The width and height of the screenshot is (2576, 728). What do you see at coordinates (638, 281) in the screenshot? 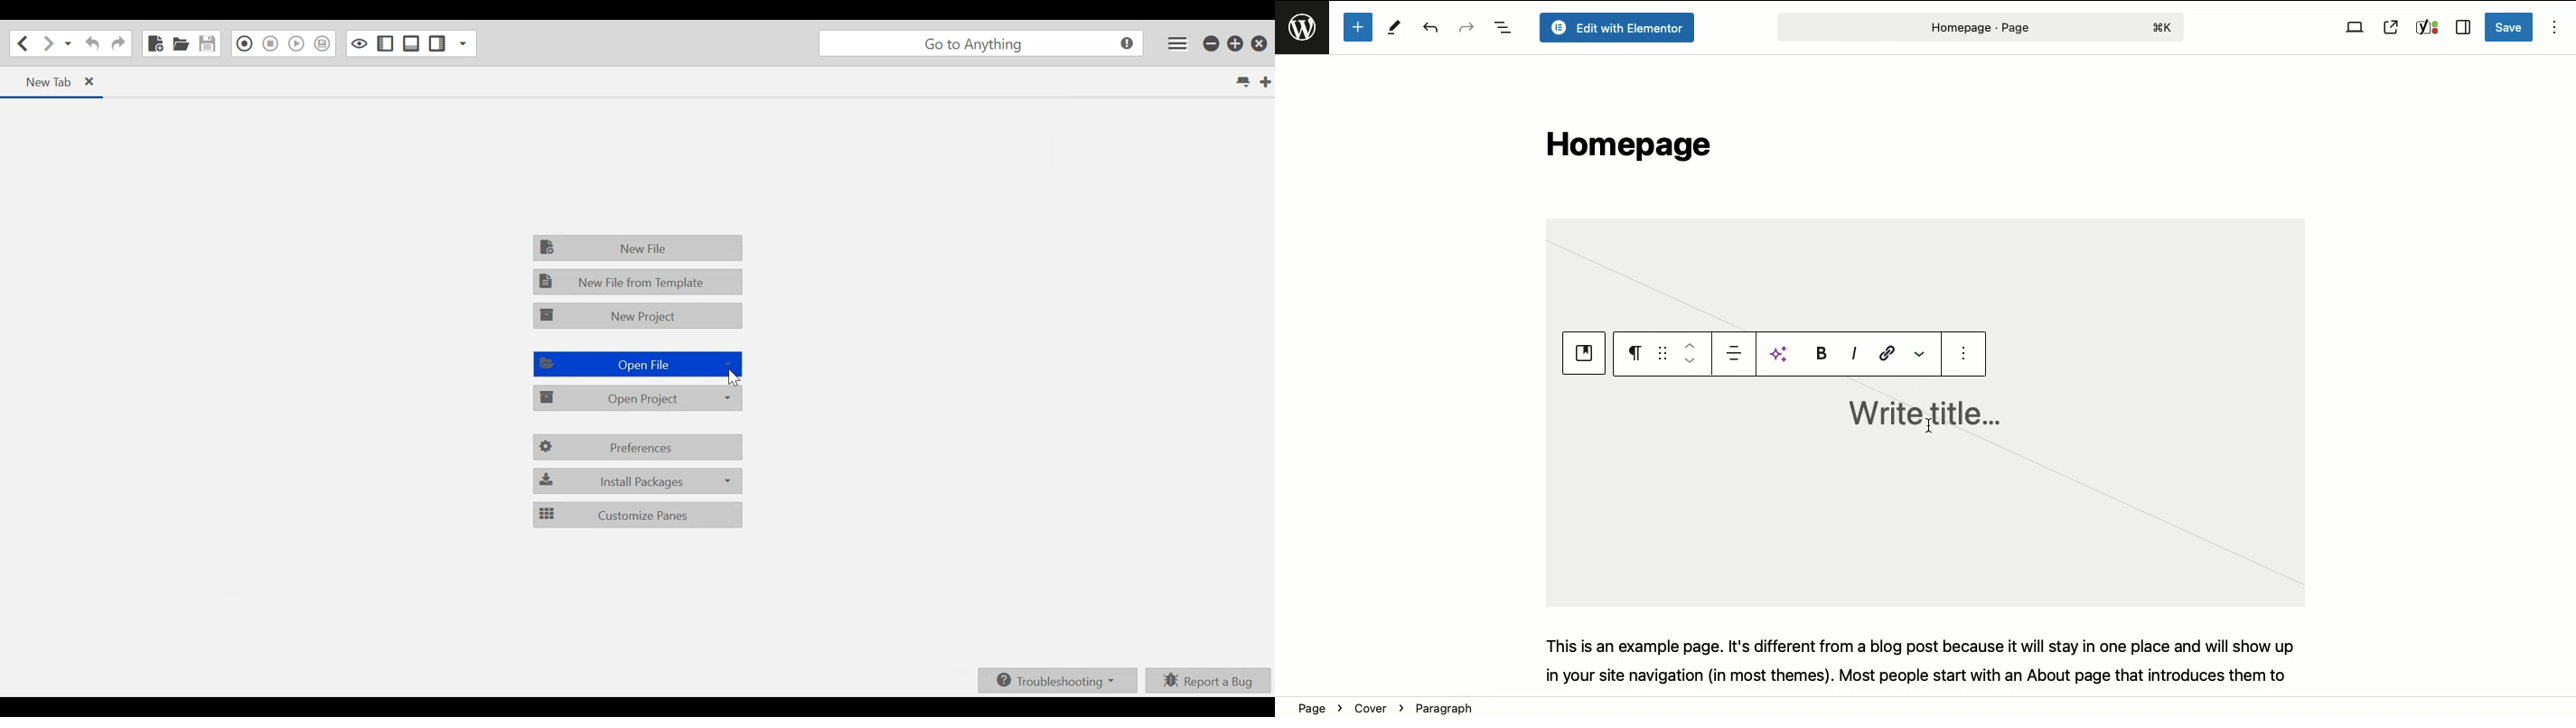
I see `New File from Template` at bounding box center [638, 281].